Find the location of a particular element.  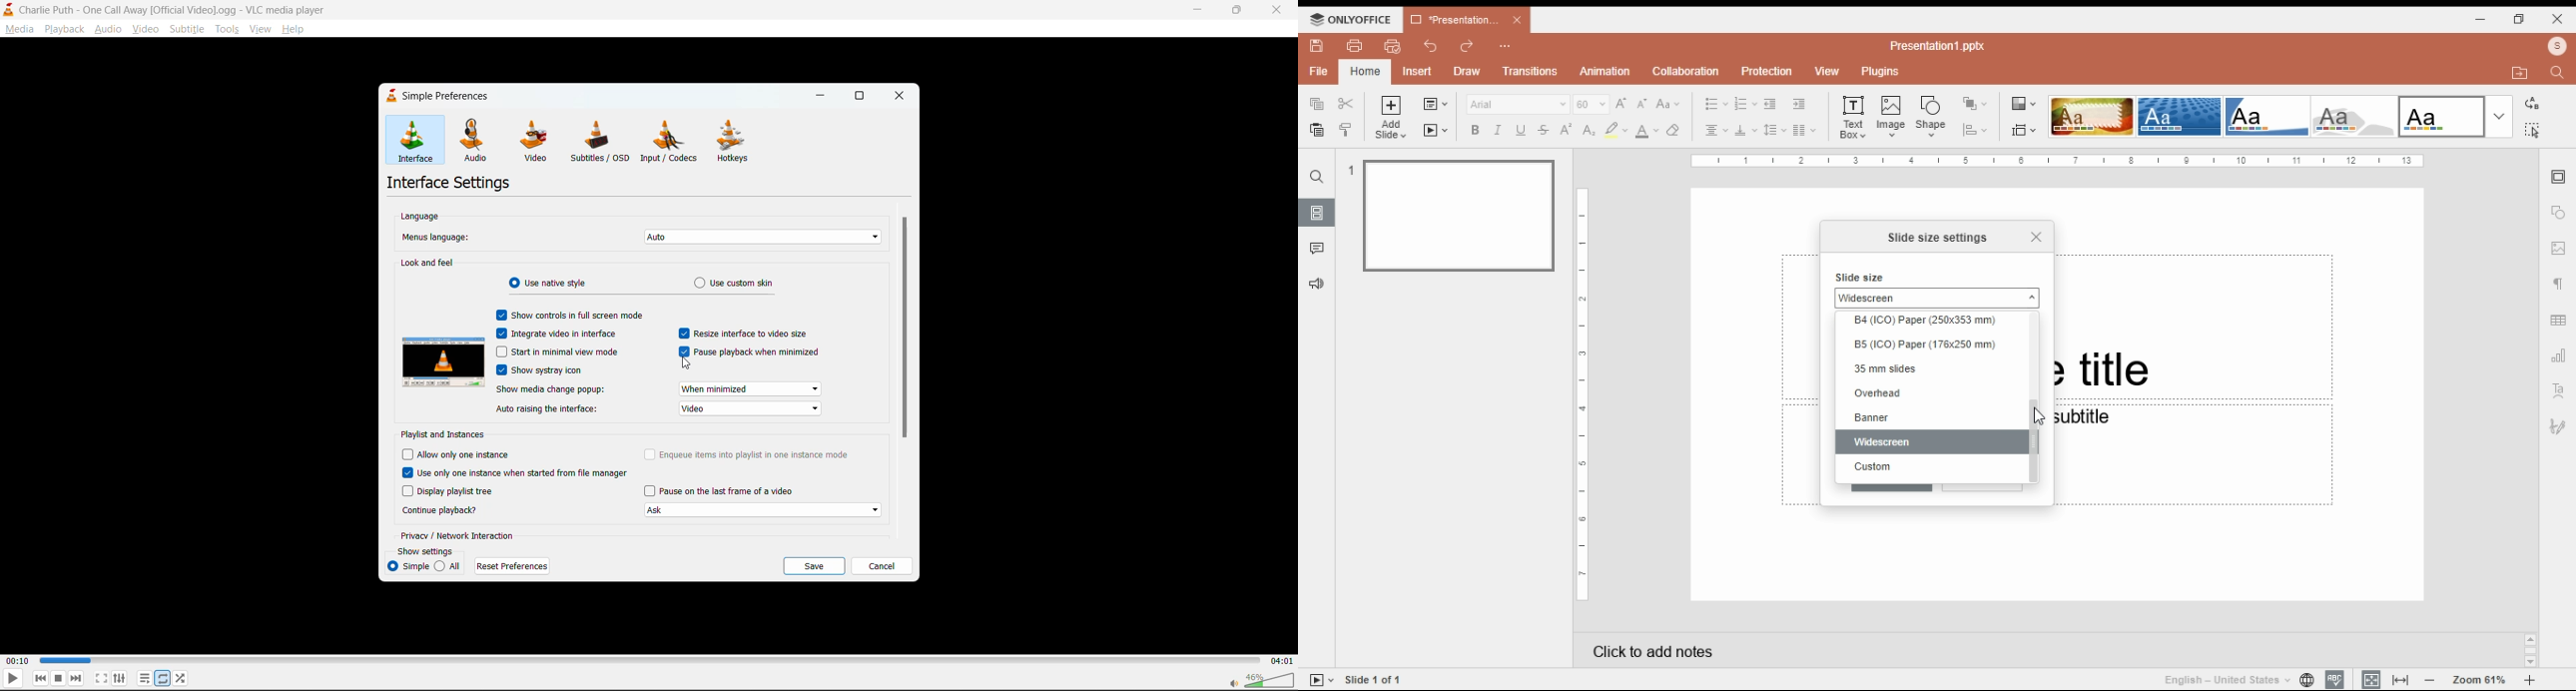

open file location is located at coordinates (2523, 74).